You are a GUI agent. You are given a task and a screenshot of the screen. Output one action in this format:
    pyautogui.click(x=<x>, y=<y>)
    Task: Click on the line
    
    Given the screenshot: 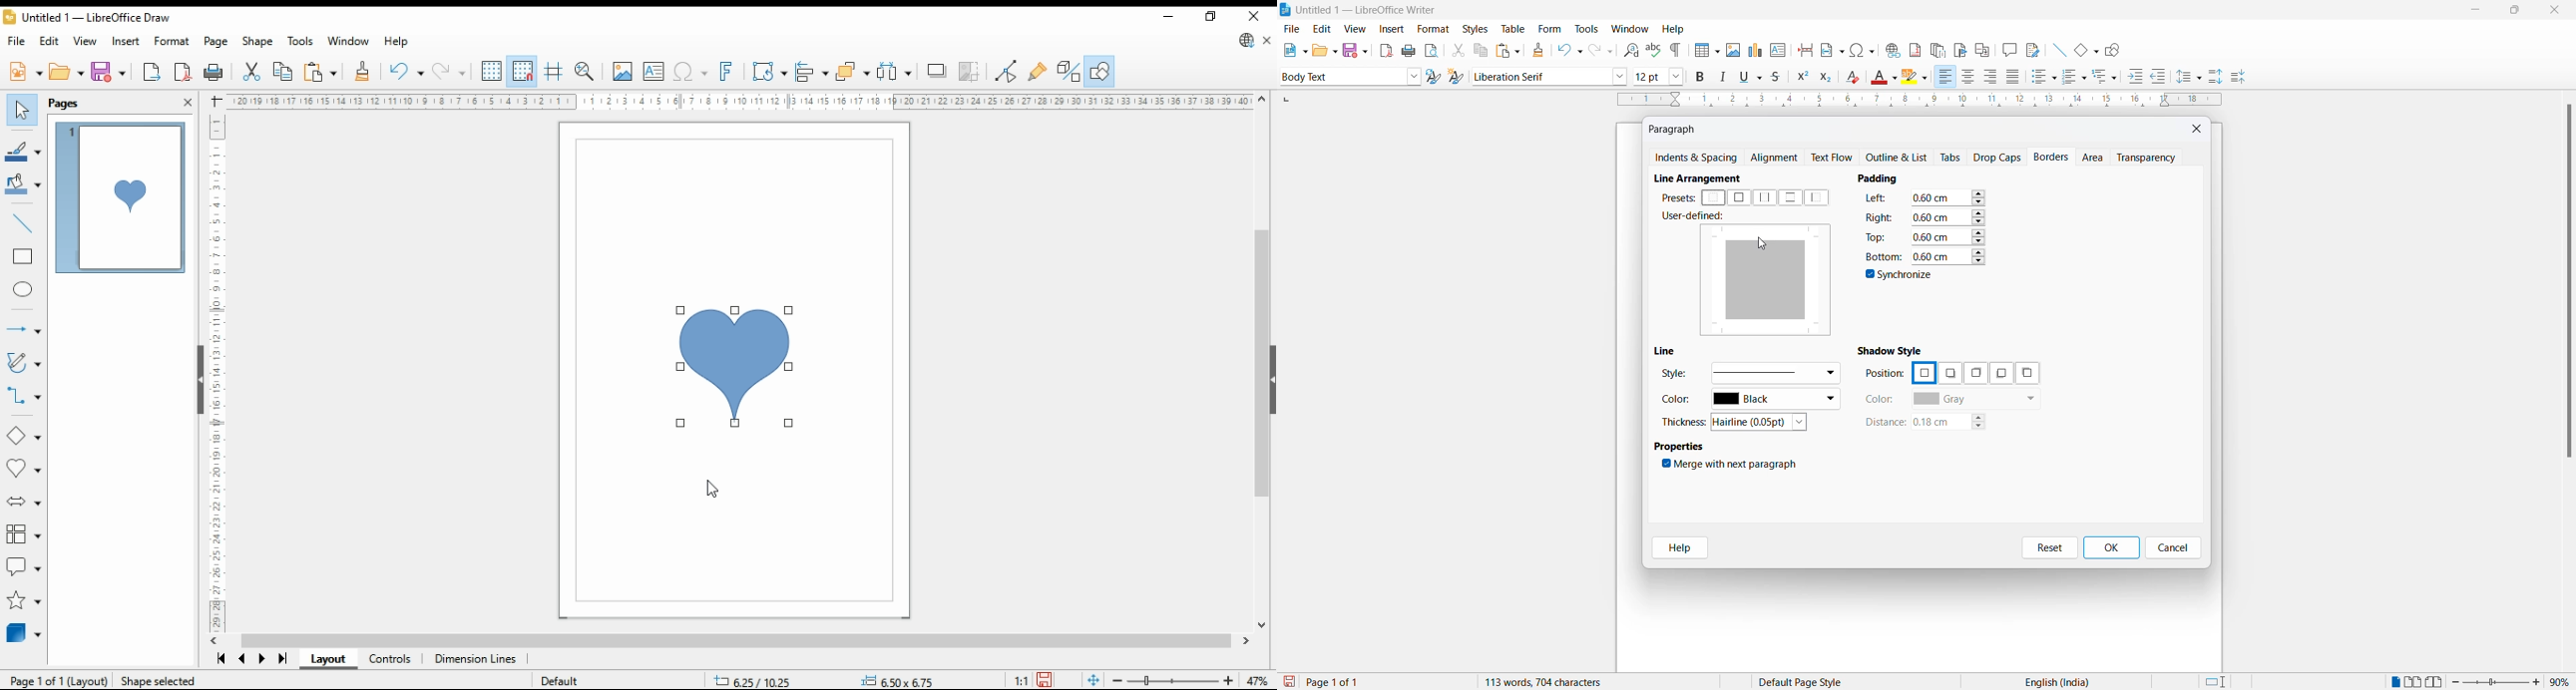 What is the action you would take?
    pyautogui.click(x=2055, y=48)
    